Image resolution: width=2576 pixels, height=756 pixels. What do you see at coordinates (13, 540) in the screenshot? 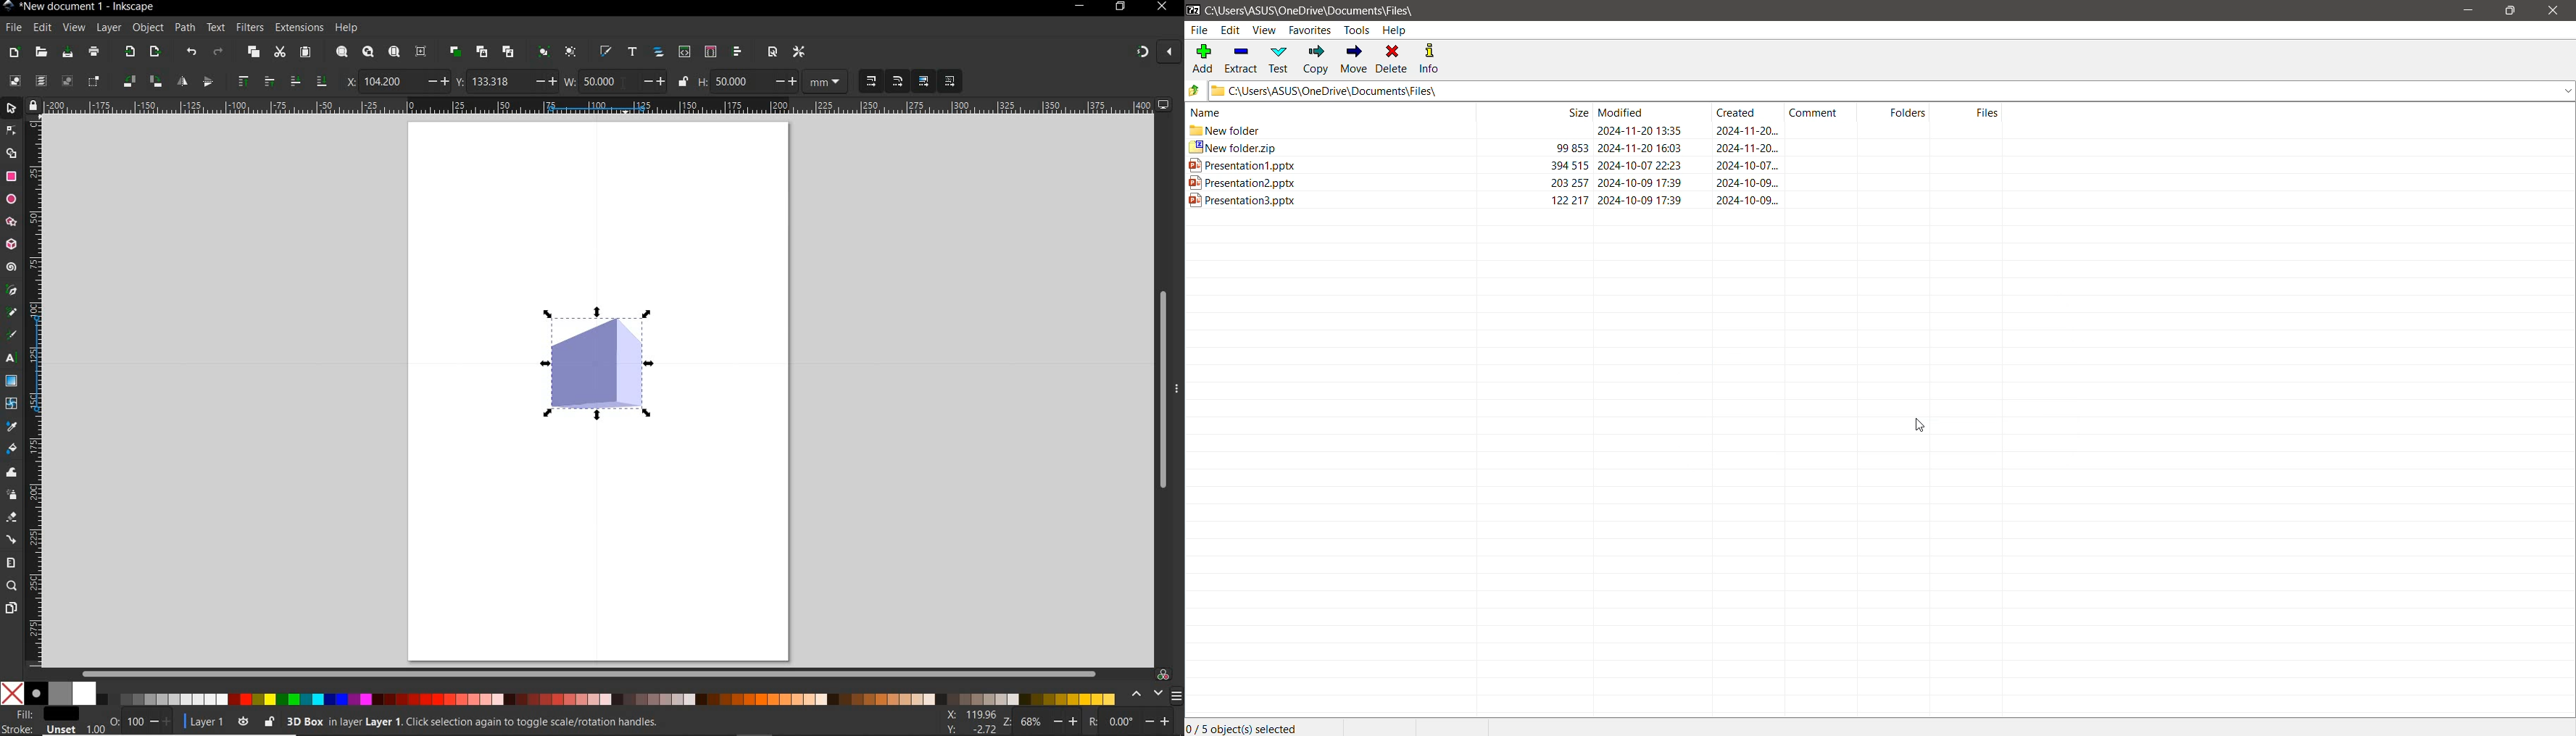
I see `connector tool` at bounding box center [13, 540].